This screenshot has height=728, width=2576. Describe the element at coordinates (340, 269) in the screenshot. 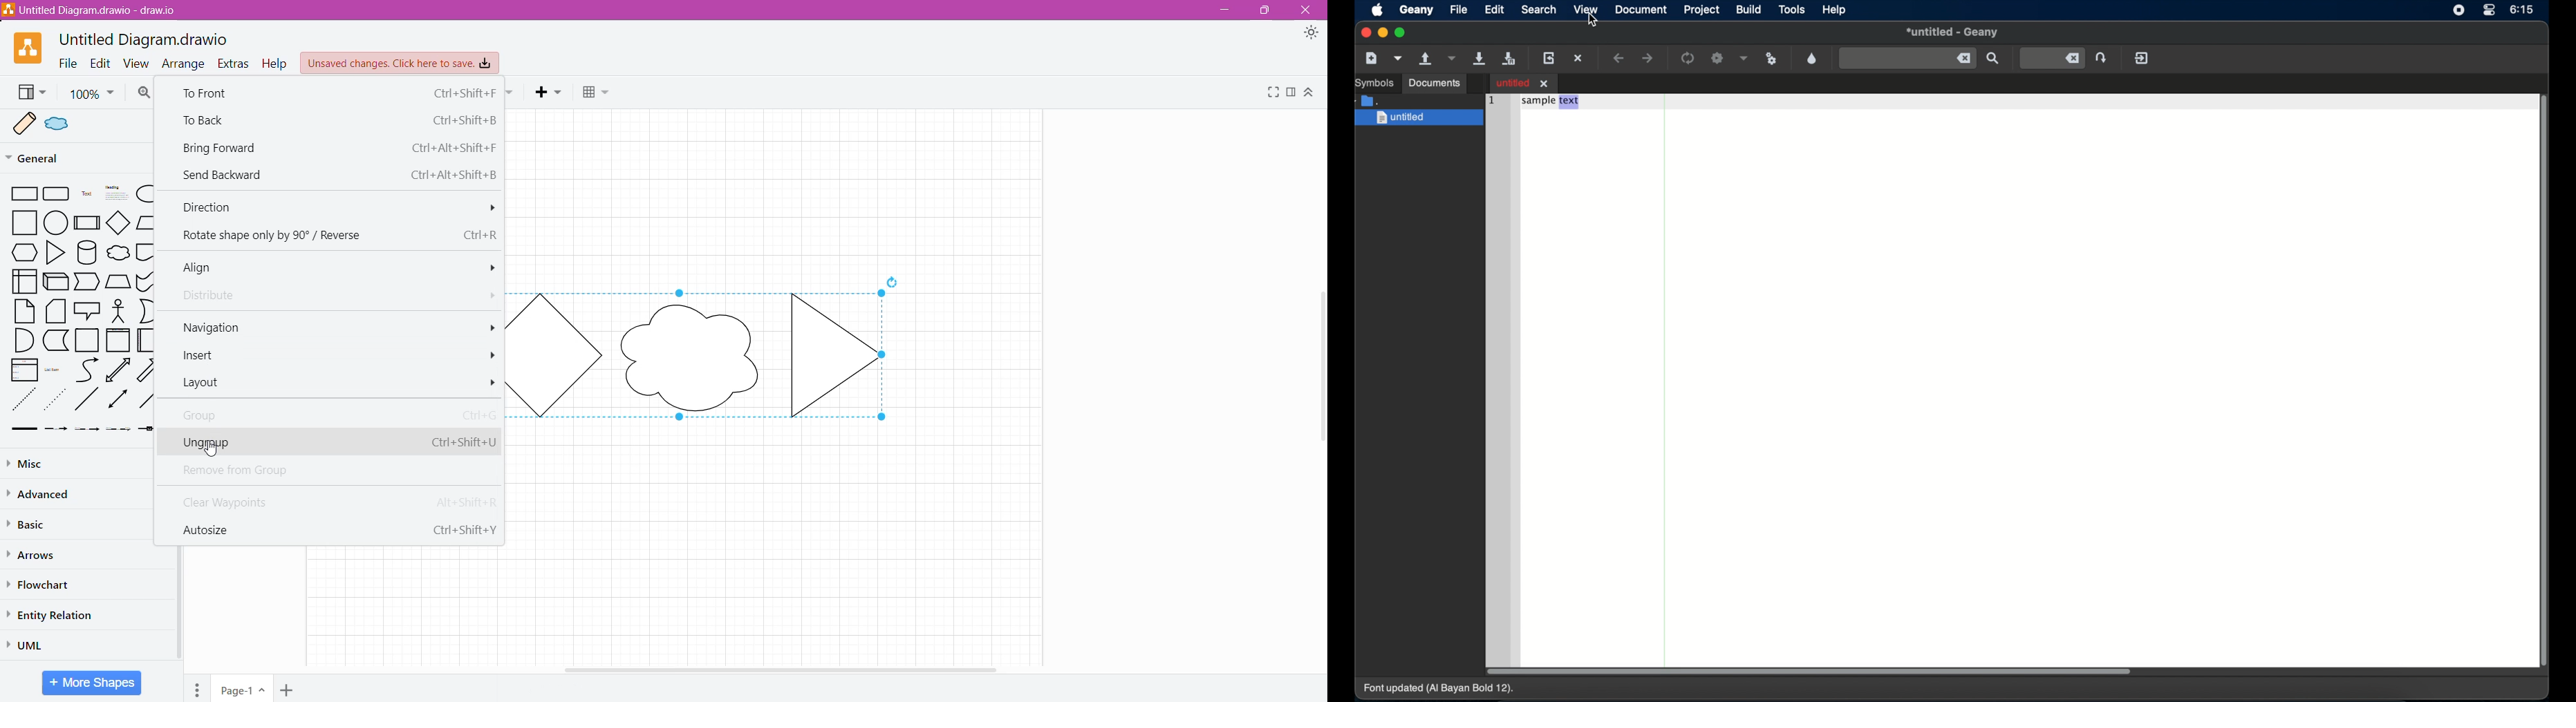

I see `Align` at that location.